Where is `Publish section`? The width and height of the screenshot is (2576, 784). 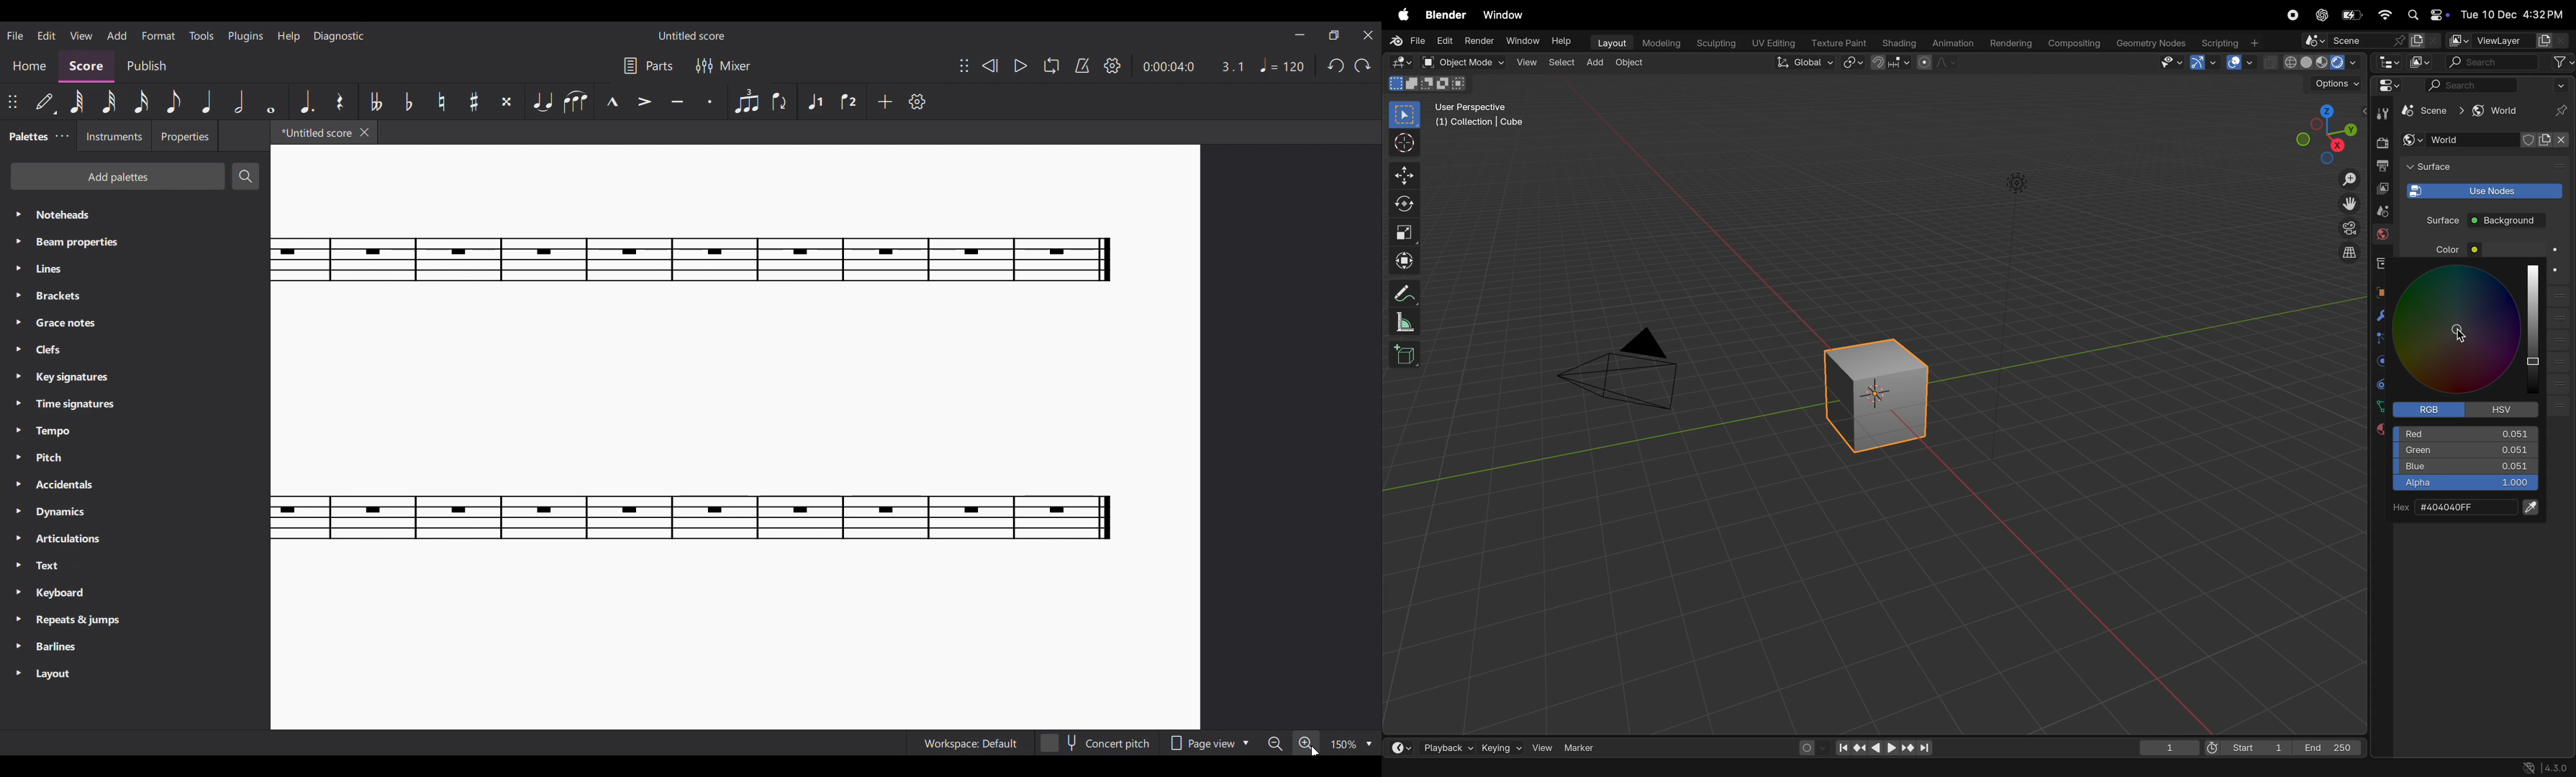
Publish section is located at coordinates (146, 66).